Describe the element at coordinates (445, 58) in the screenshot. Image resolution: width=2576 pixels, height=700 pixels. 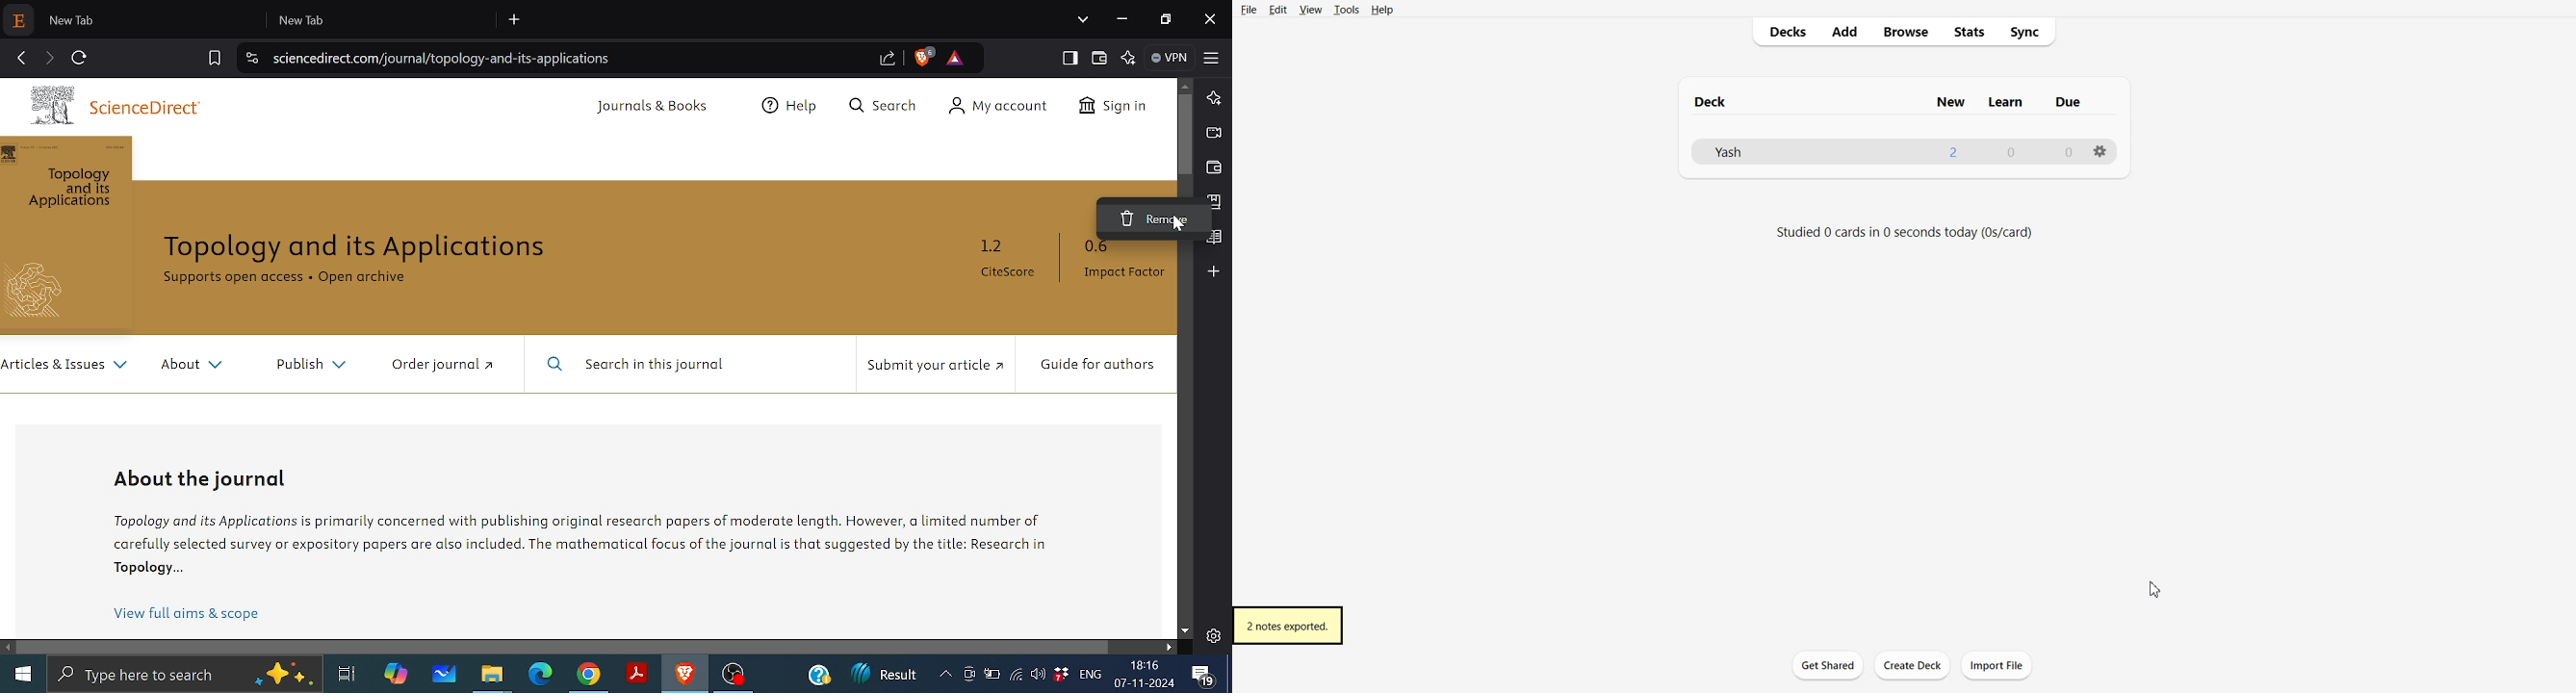
I see `Web address of the current tab` at that location.